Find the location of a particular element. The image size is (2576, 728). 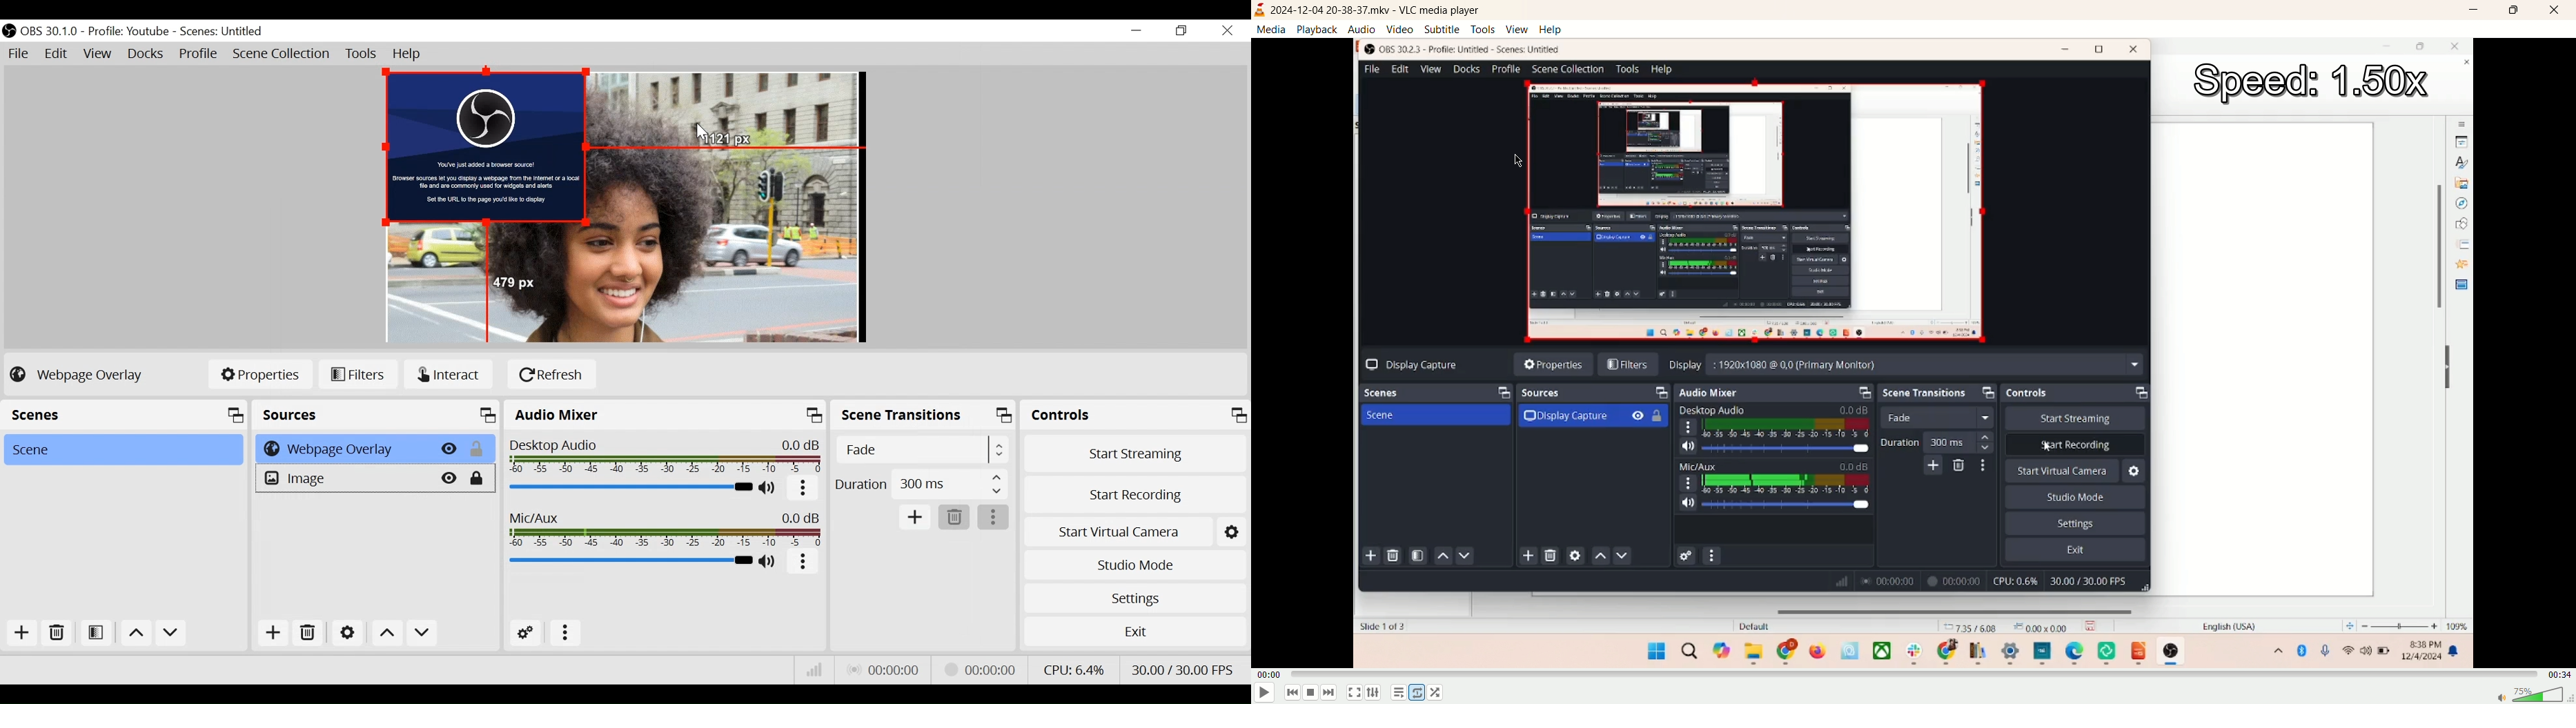

View is located at coordinates (97, 55).